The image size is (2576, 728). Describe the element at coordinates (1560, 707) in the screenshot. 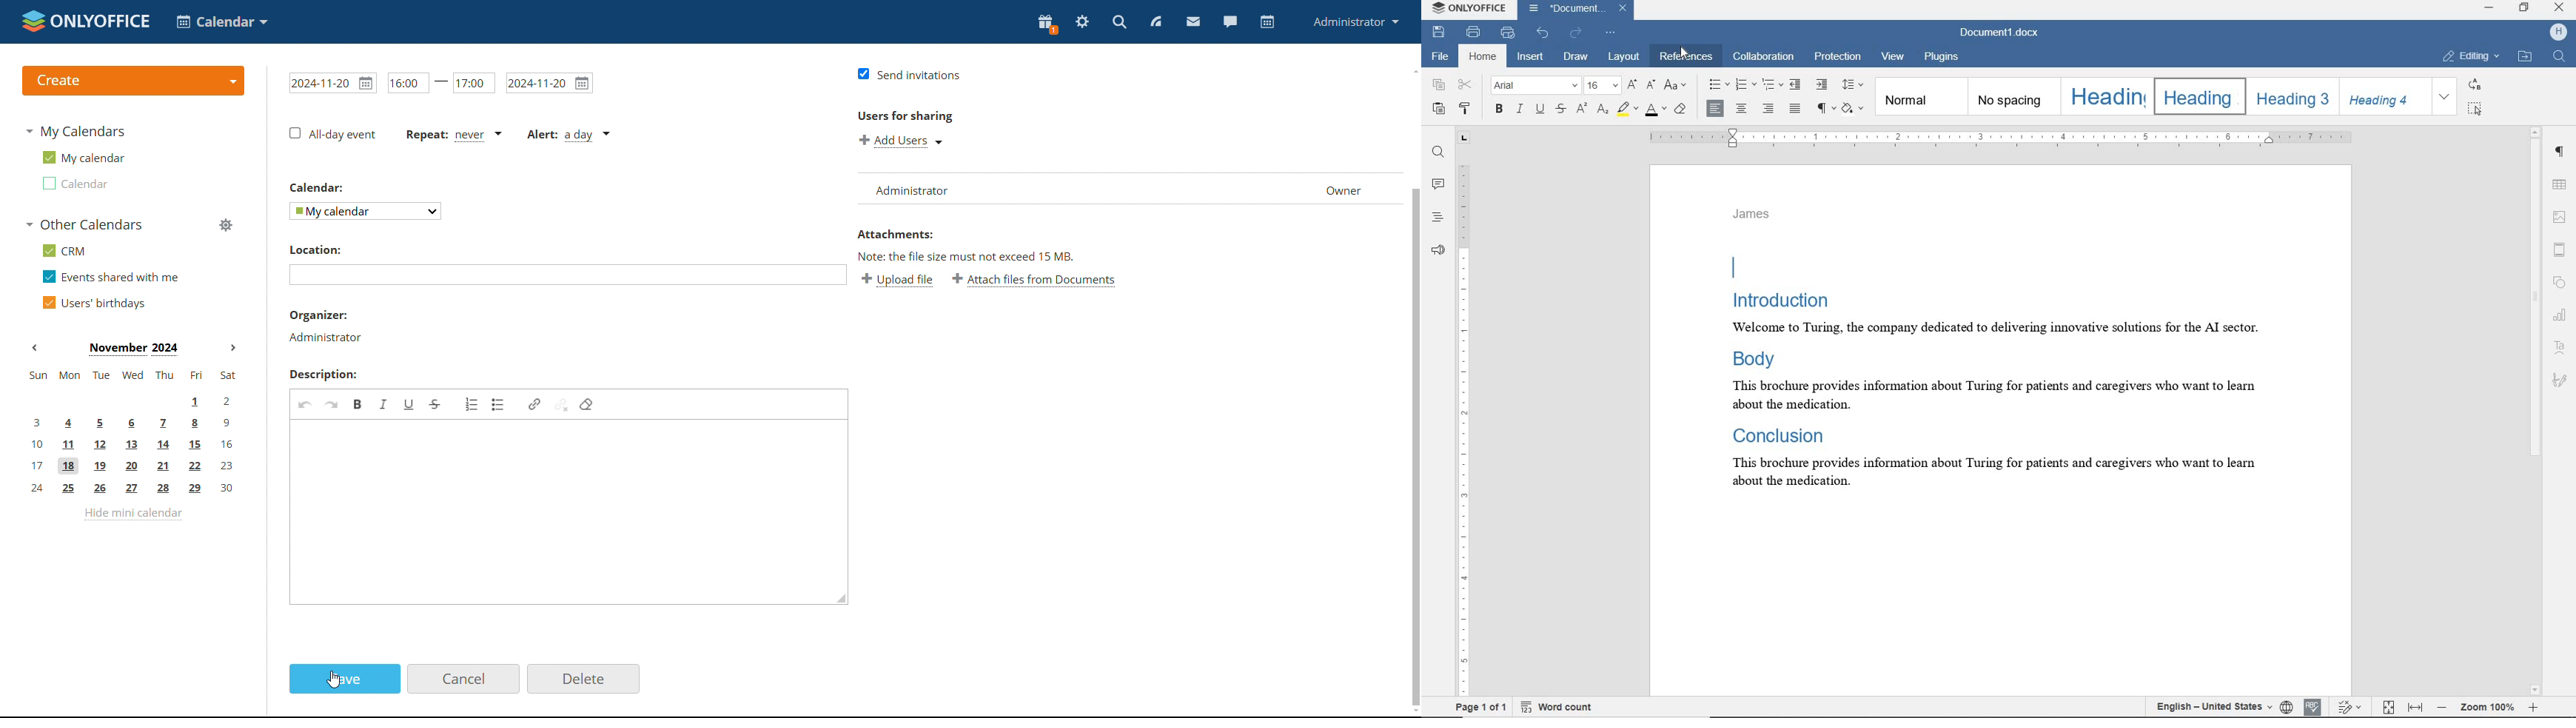

I see `word count` at that location.